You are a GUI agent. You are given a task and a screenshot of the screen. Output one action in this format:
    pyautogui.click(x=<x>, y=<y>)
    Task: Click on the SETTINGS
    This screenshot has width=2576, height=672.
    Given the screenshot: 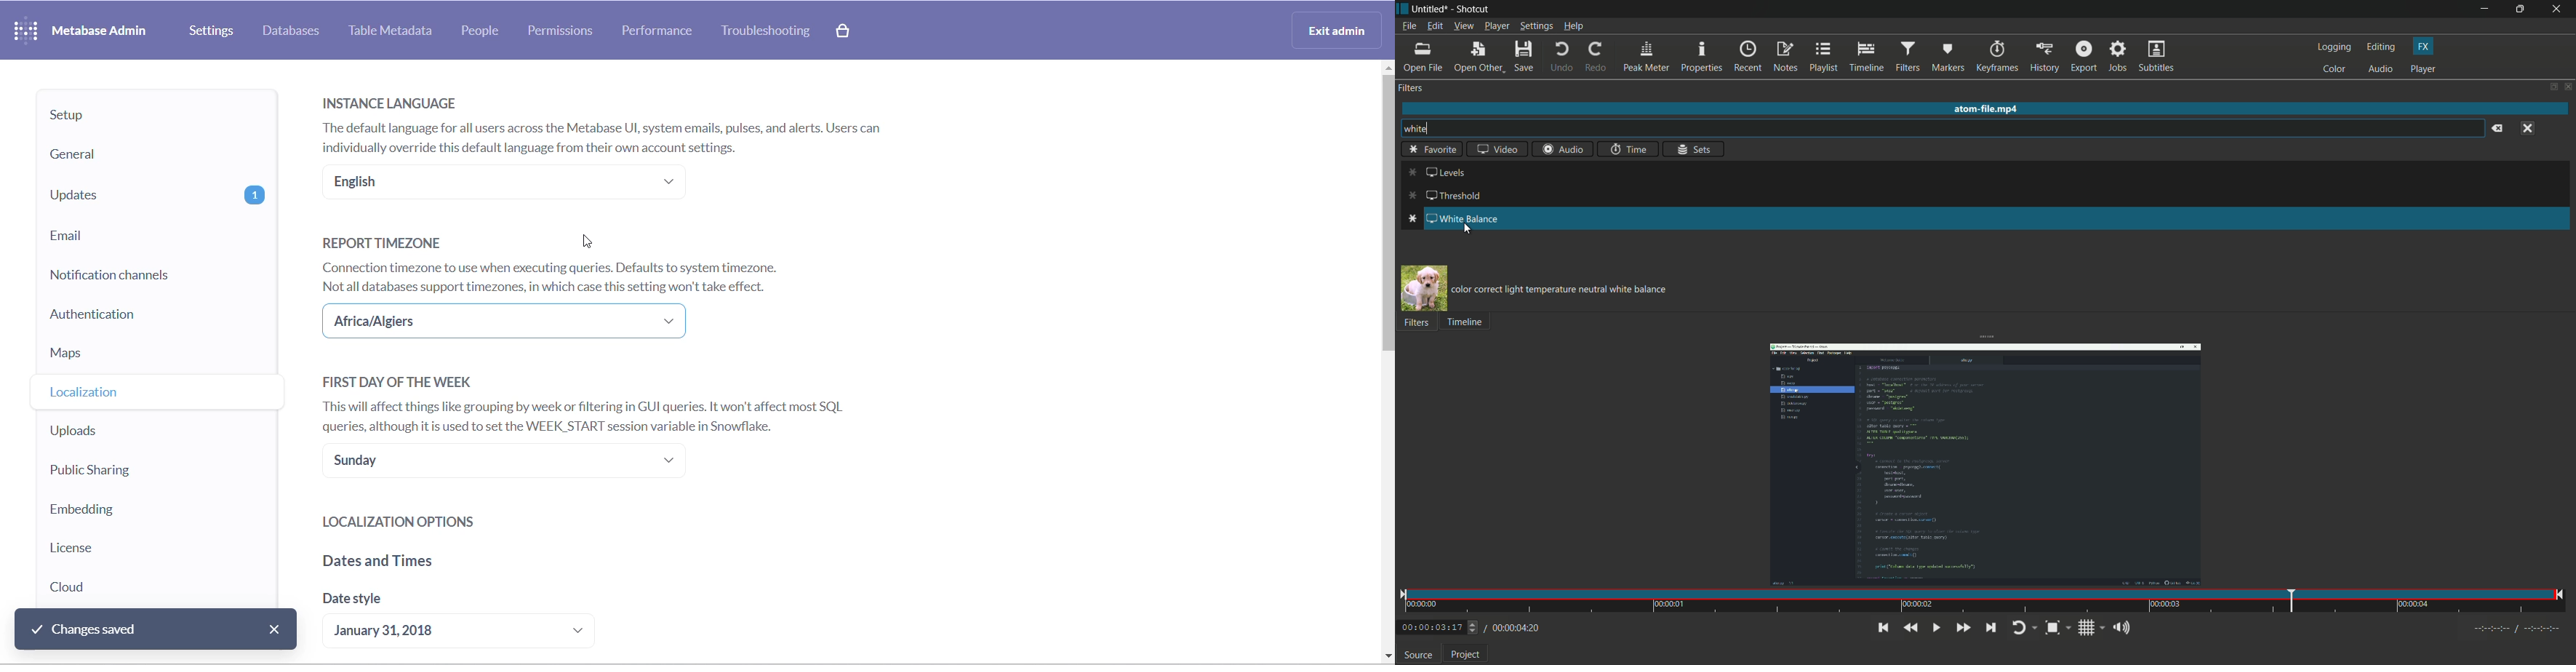 What is the action you would take?
    pyautogui.click(x=213, y=31)
    